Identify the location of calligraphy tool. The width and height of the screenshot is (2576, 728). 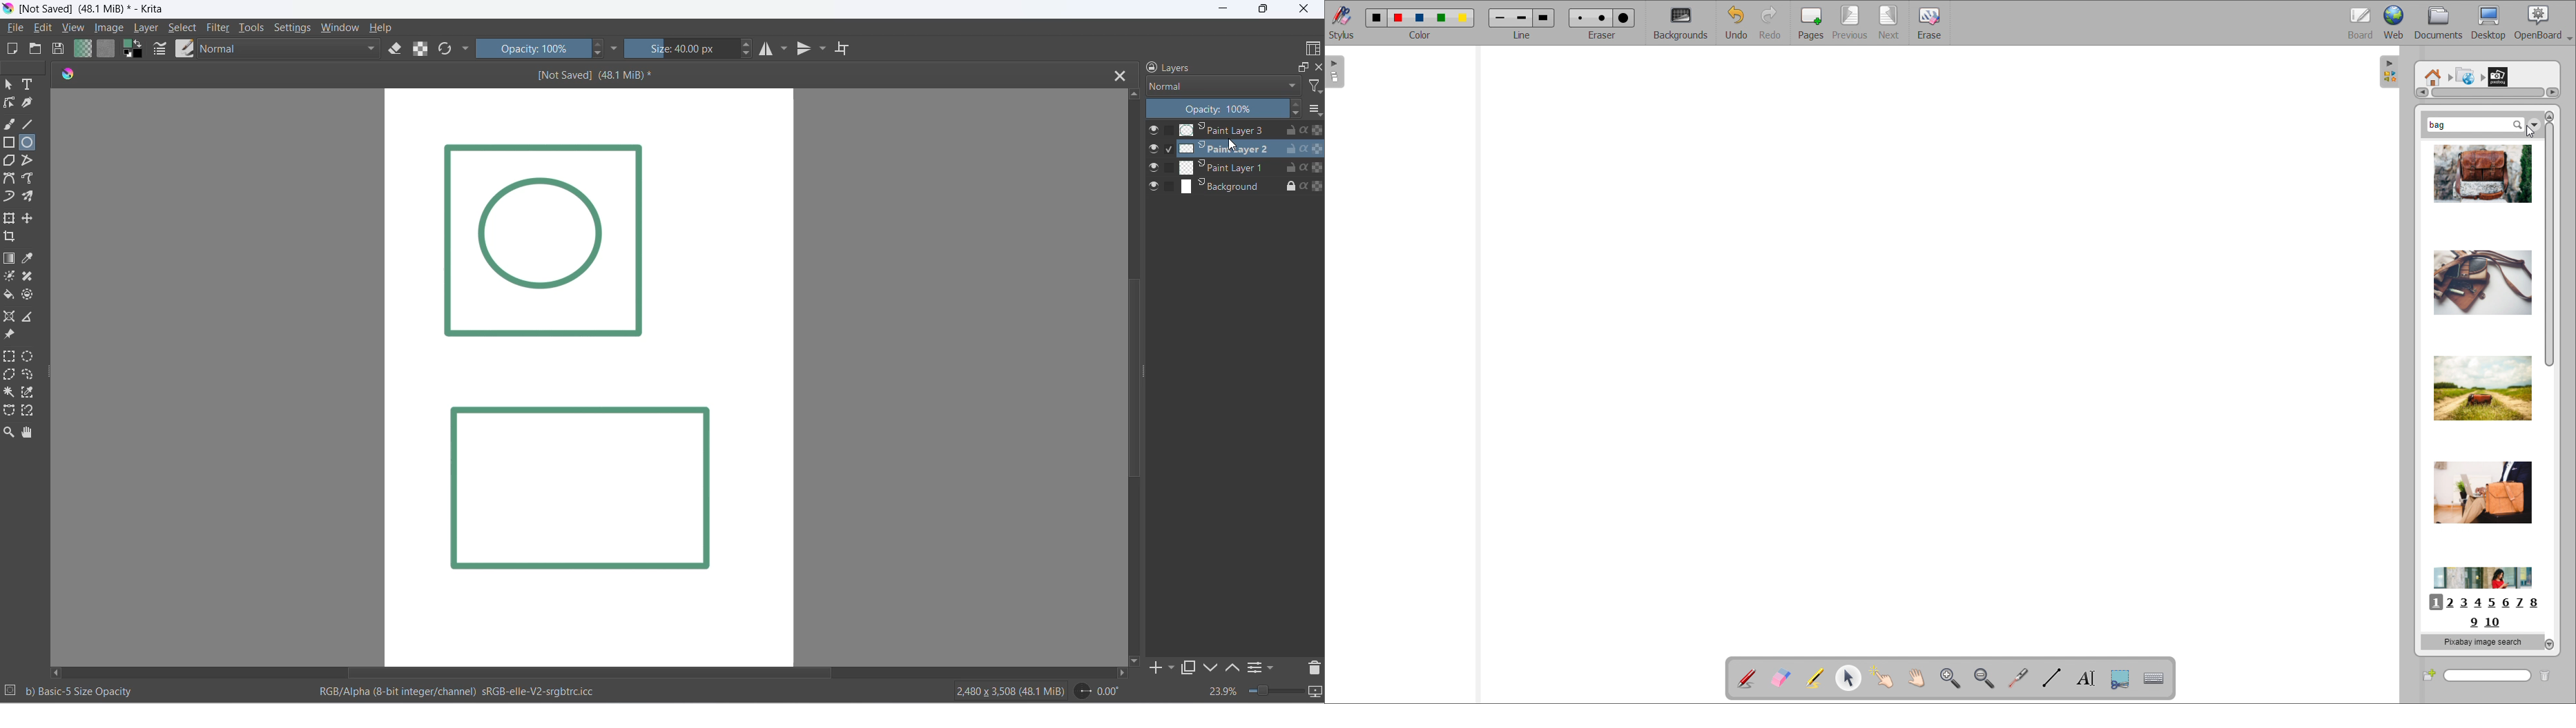
(31, 104).